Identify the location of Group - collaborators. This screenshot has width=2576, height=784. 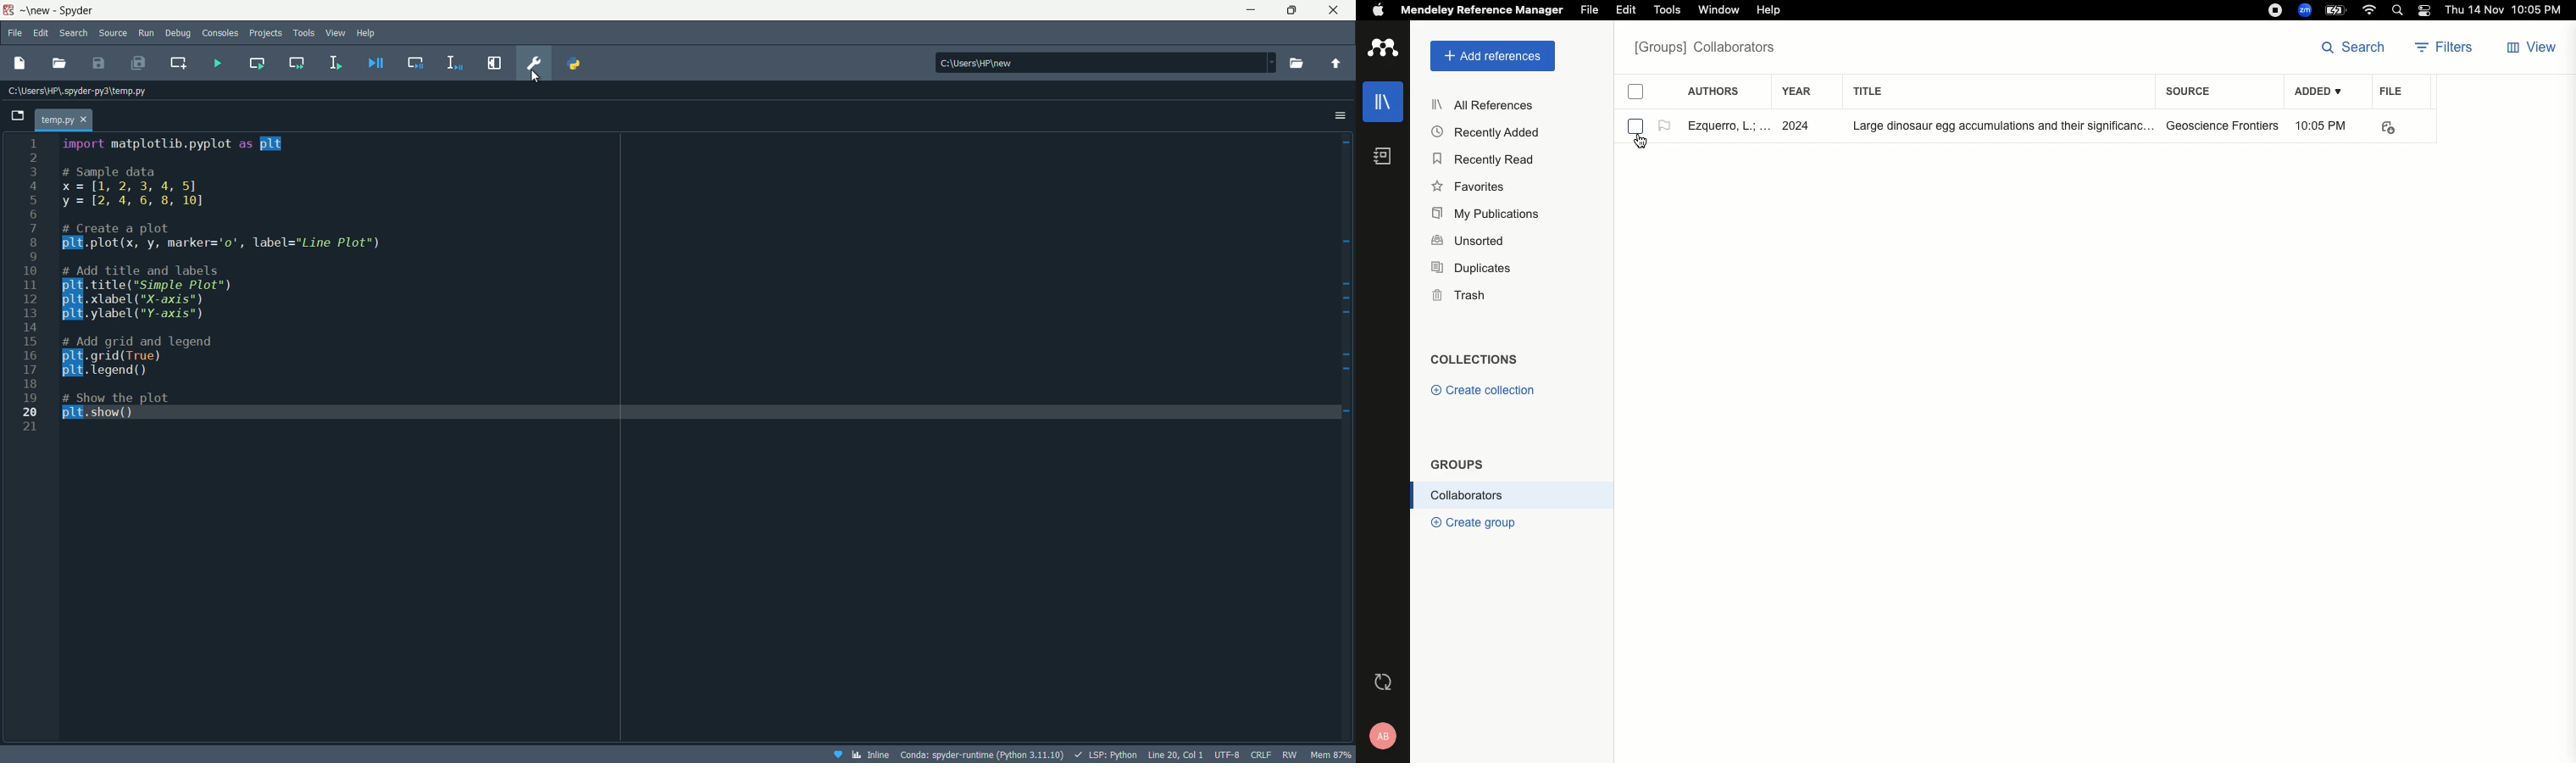
(1709, 50).